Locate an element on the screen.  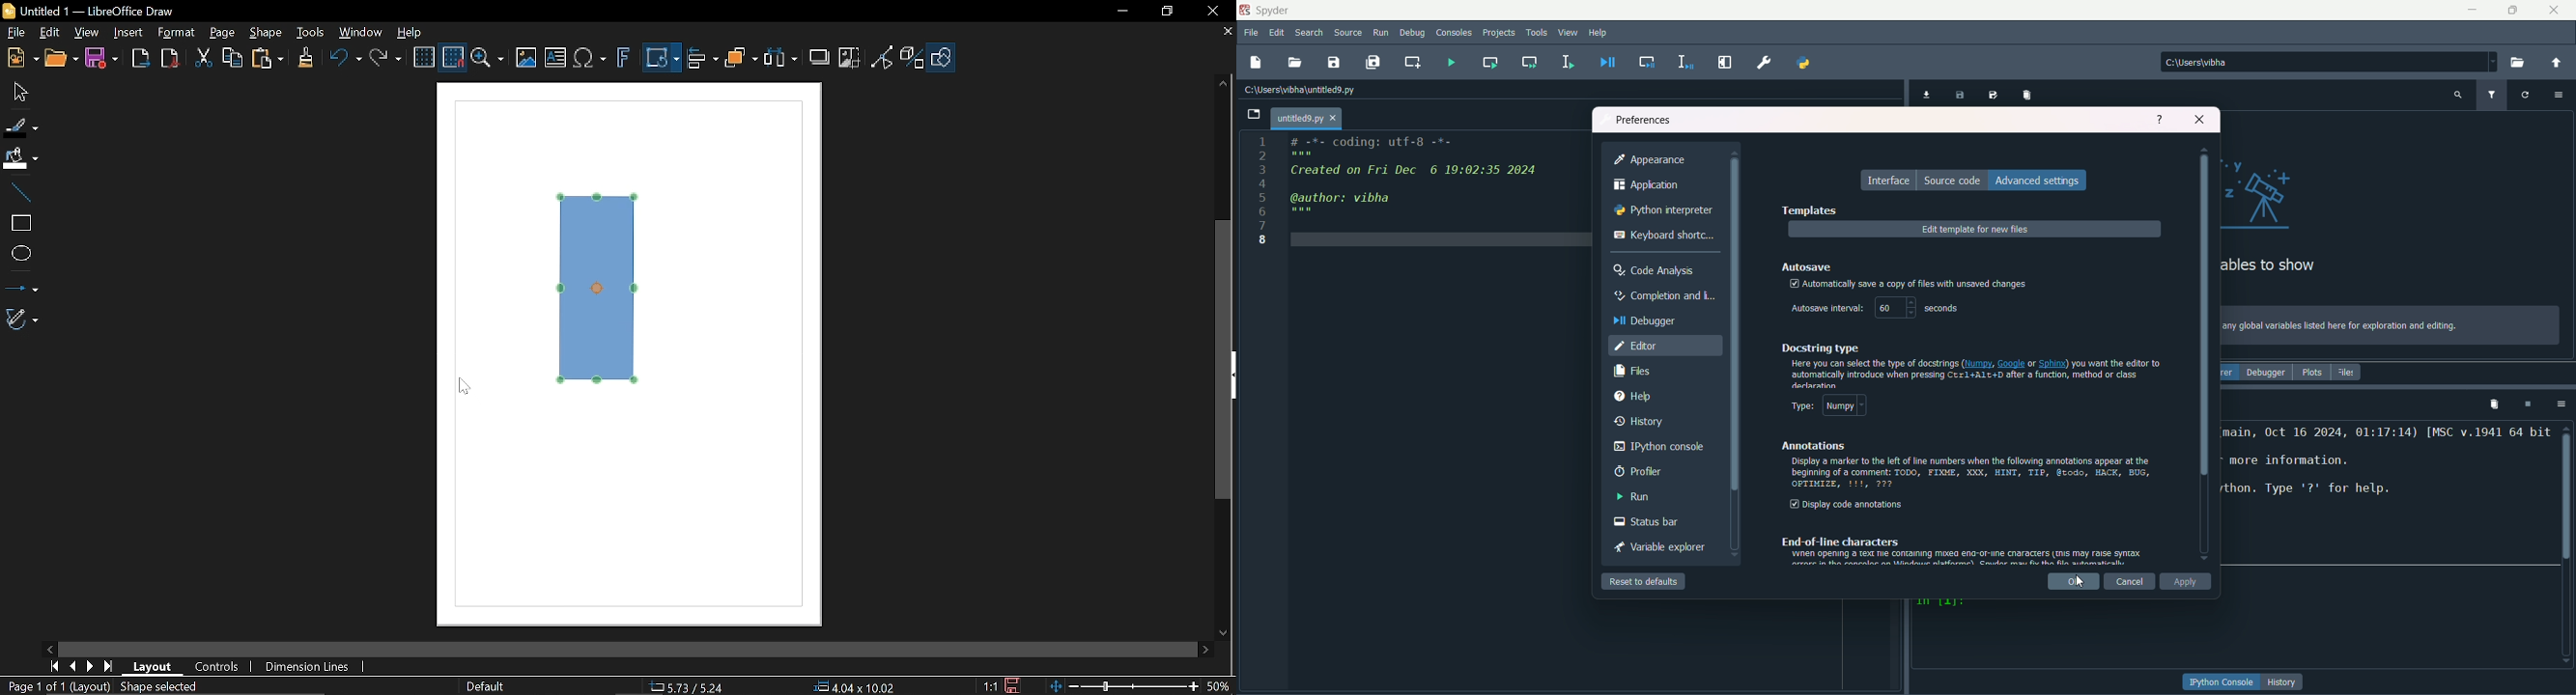
text is located at coordinates (2387, 494).